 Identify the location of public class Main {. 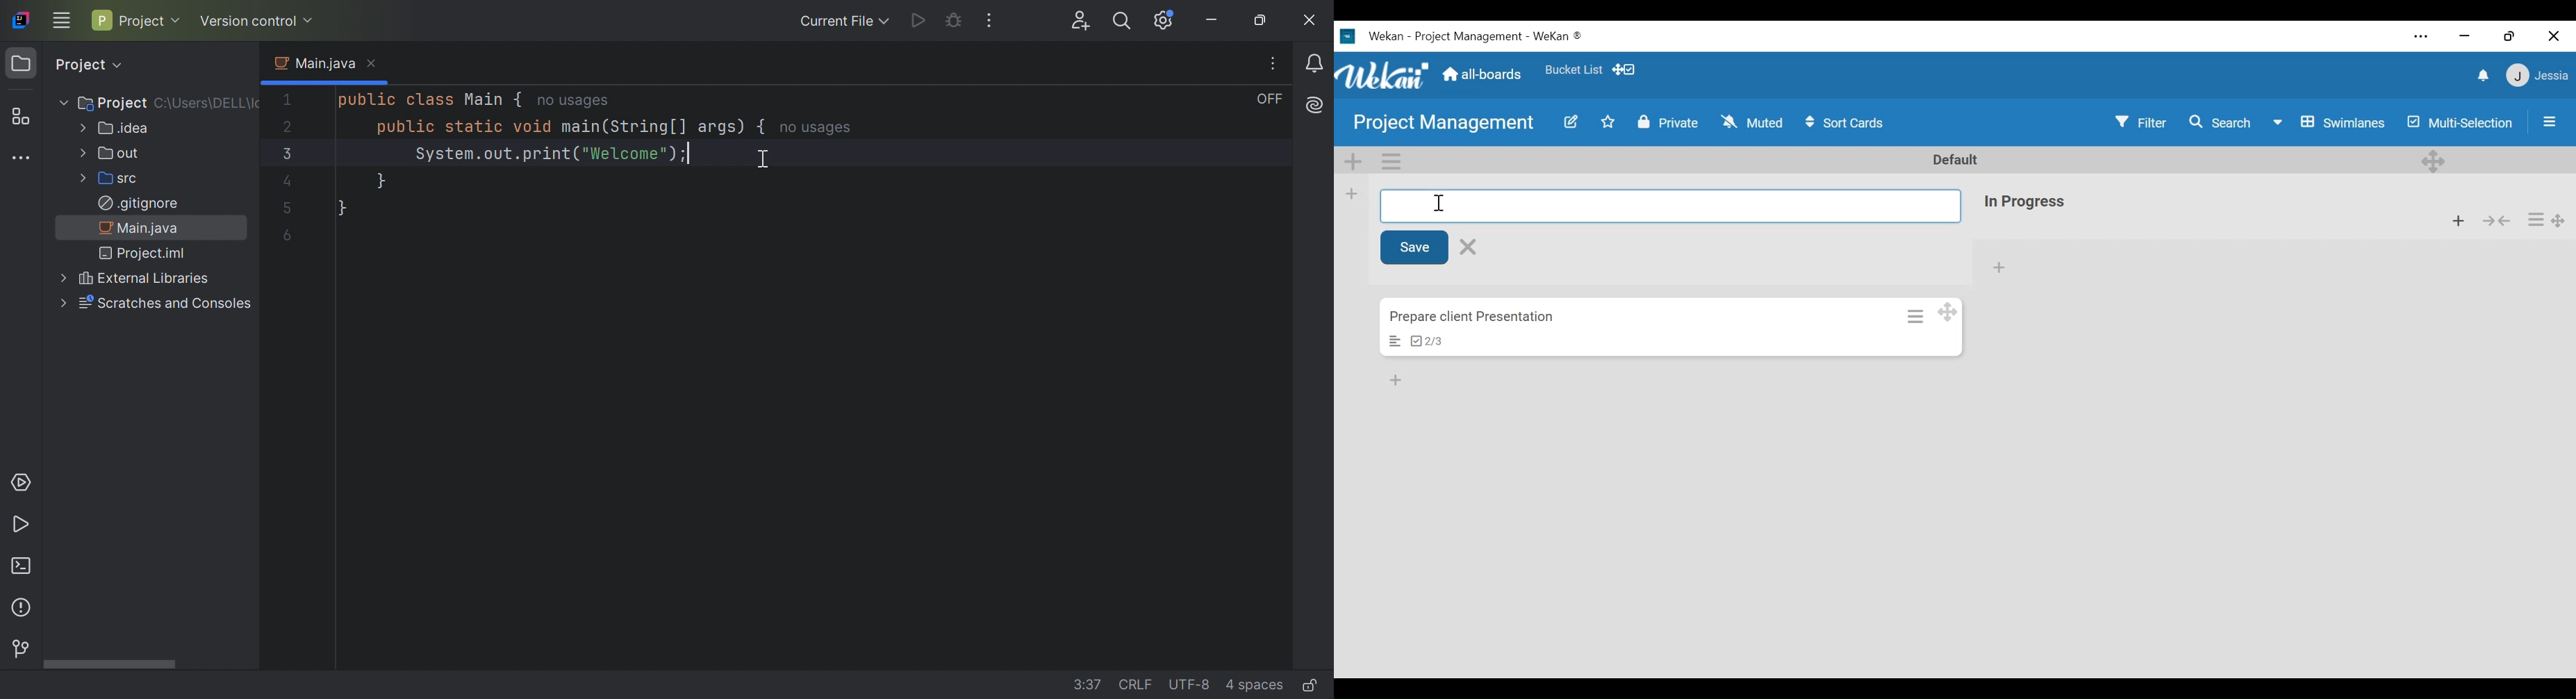
(426, 100).